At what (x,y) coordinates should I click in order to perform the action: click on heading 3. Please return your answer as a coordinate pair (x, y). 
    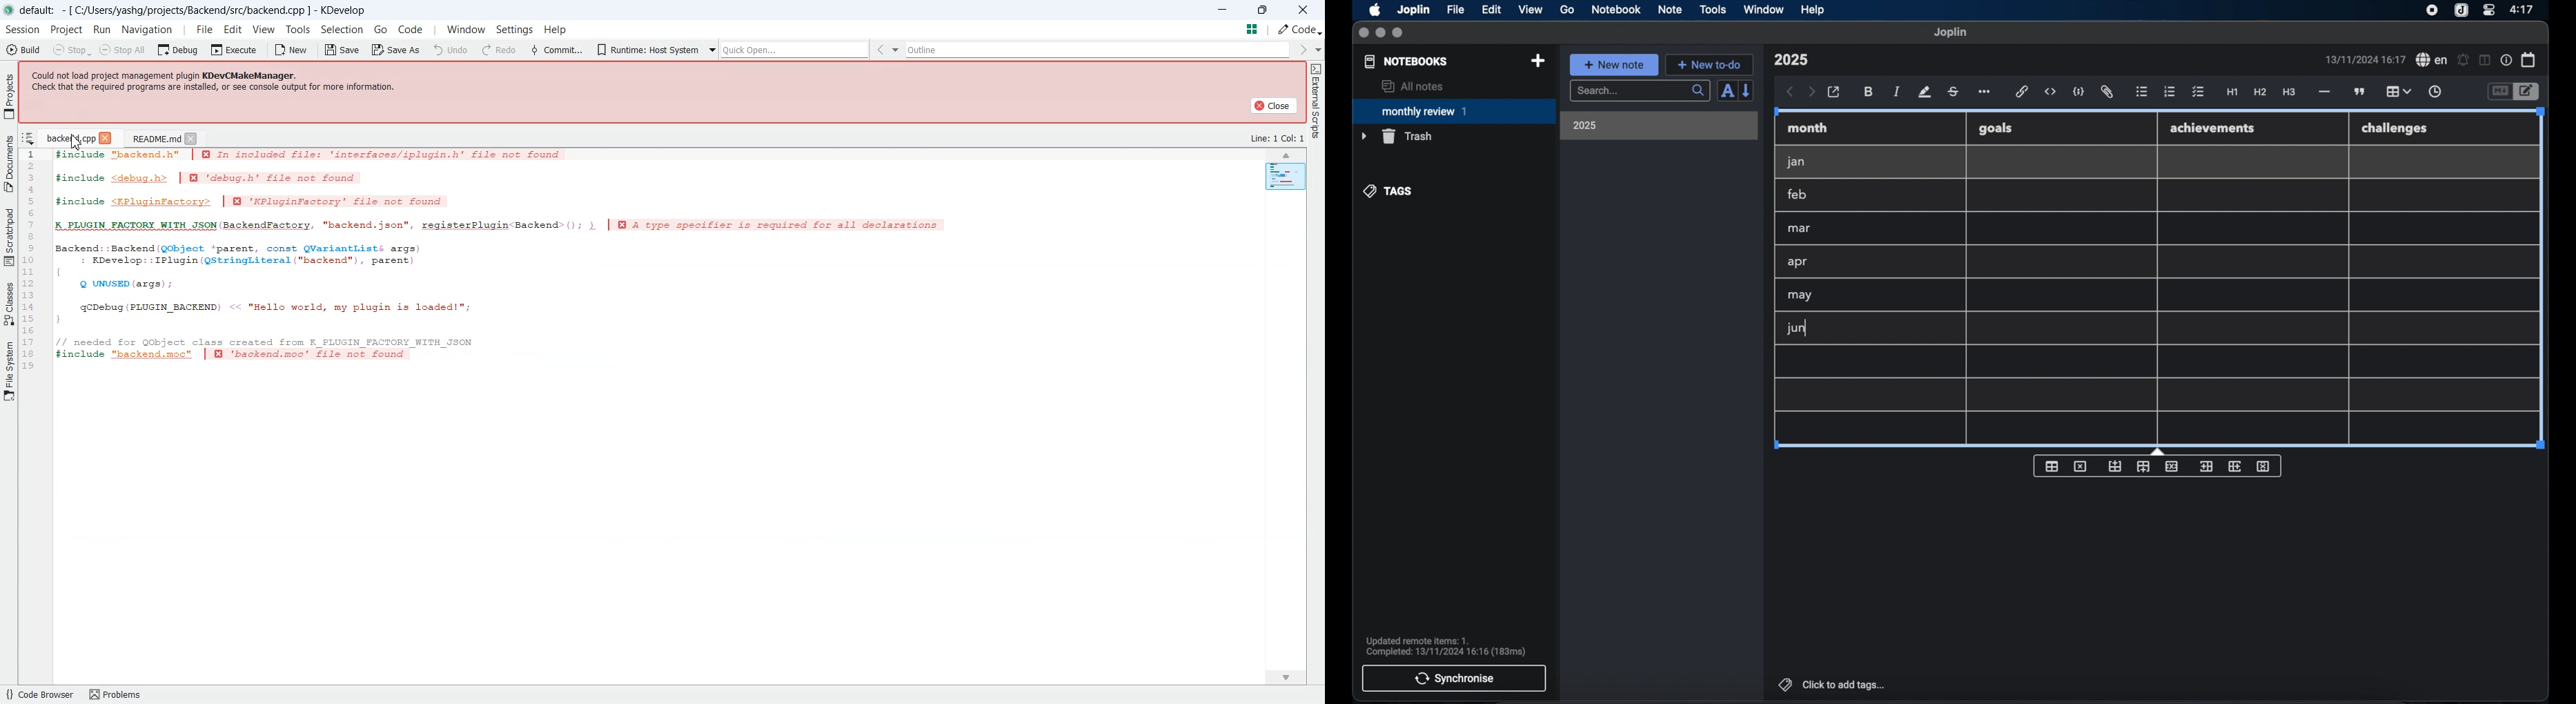
    Looking at the image, I should click on (2289, 93).